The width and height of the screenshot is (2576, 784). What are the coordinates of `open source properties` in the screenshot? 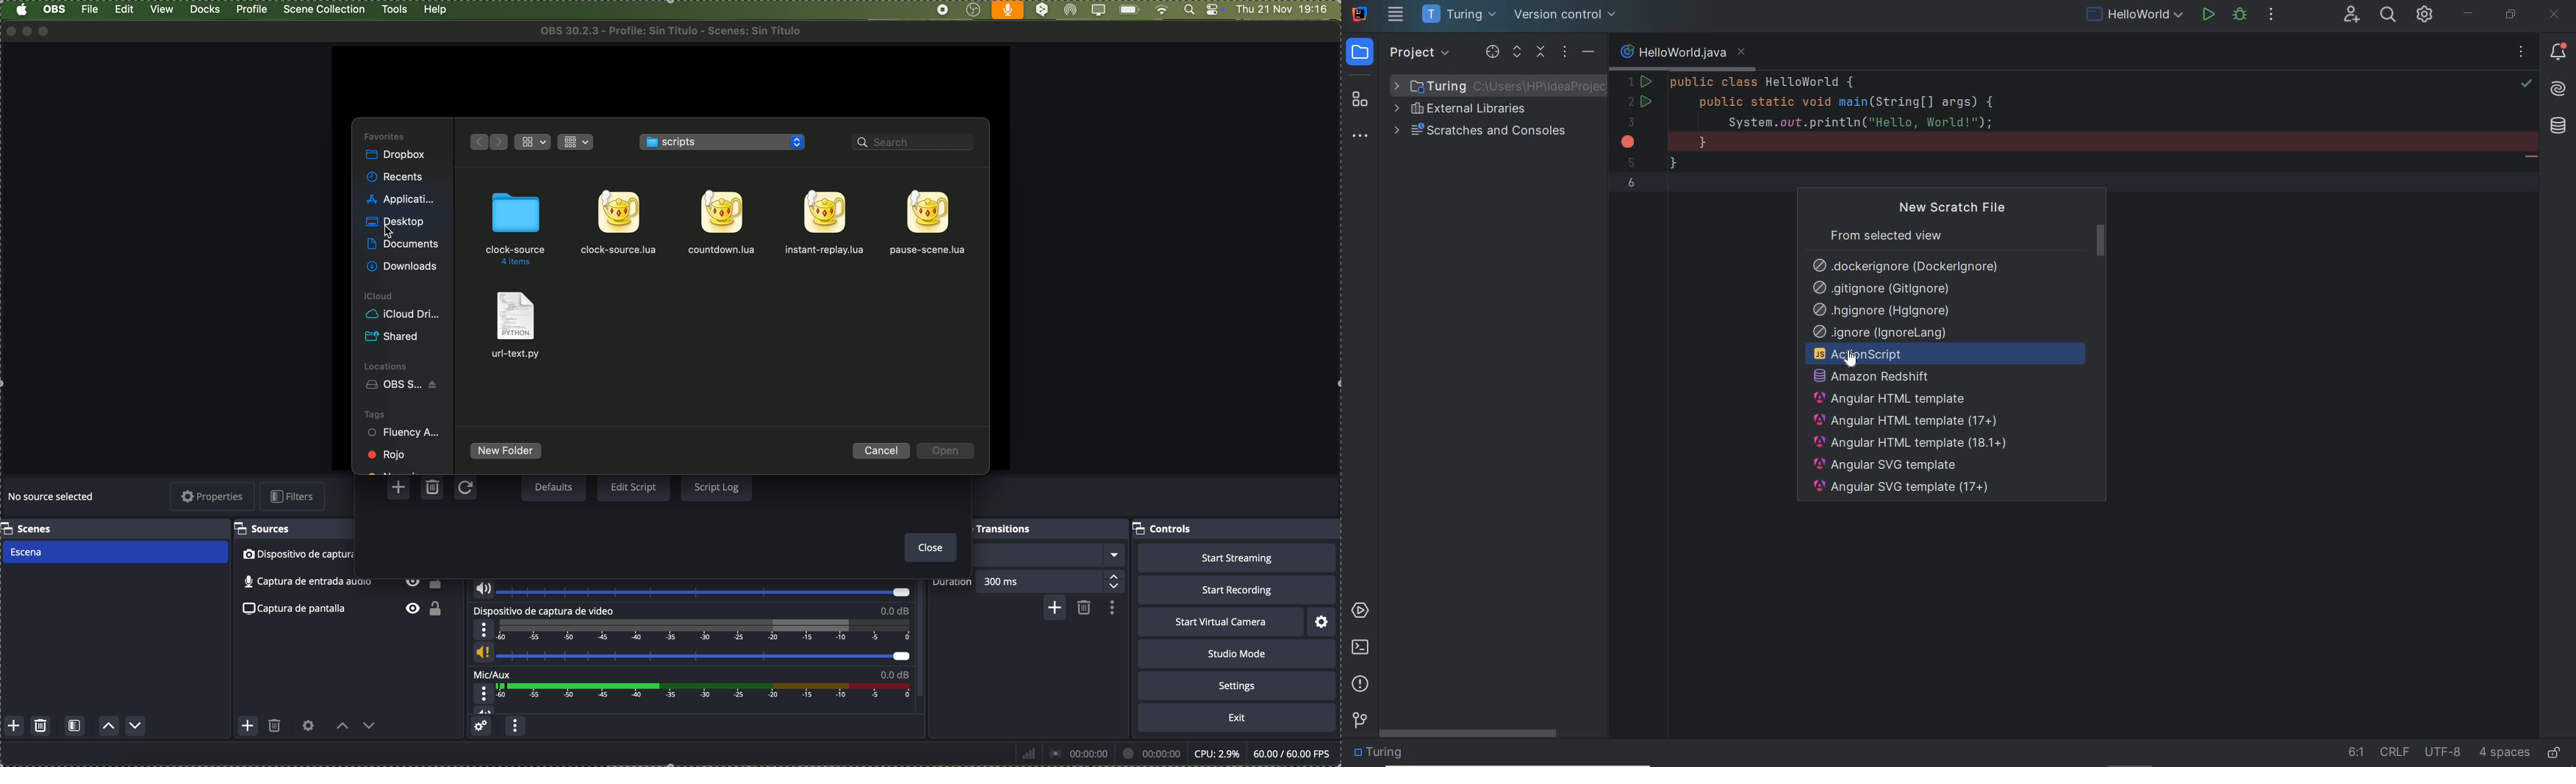 It's located at (308, 726).